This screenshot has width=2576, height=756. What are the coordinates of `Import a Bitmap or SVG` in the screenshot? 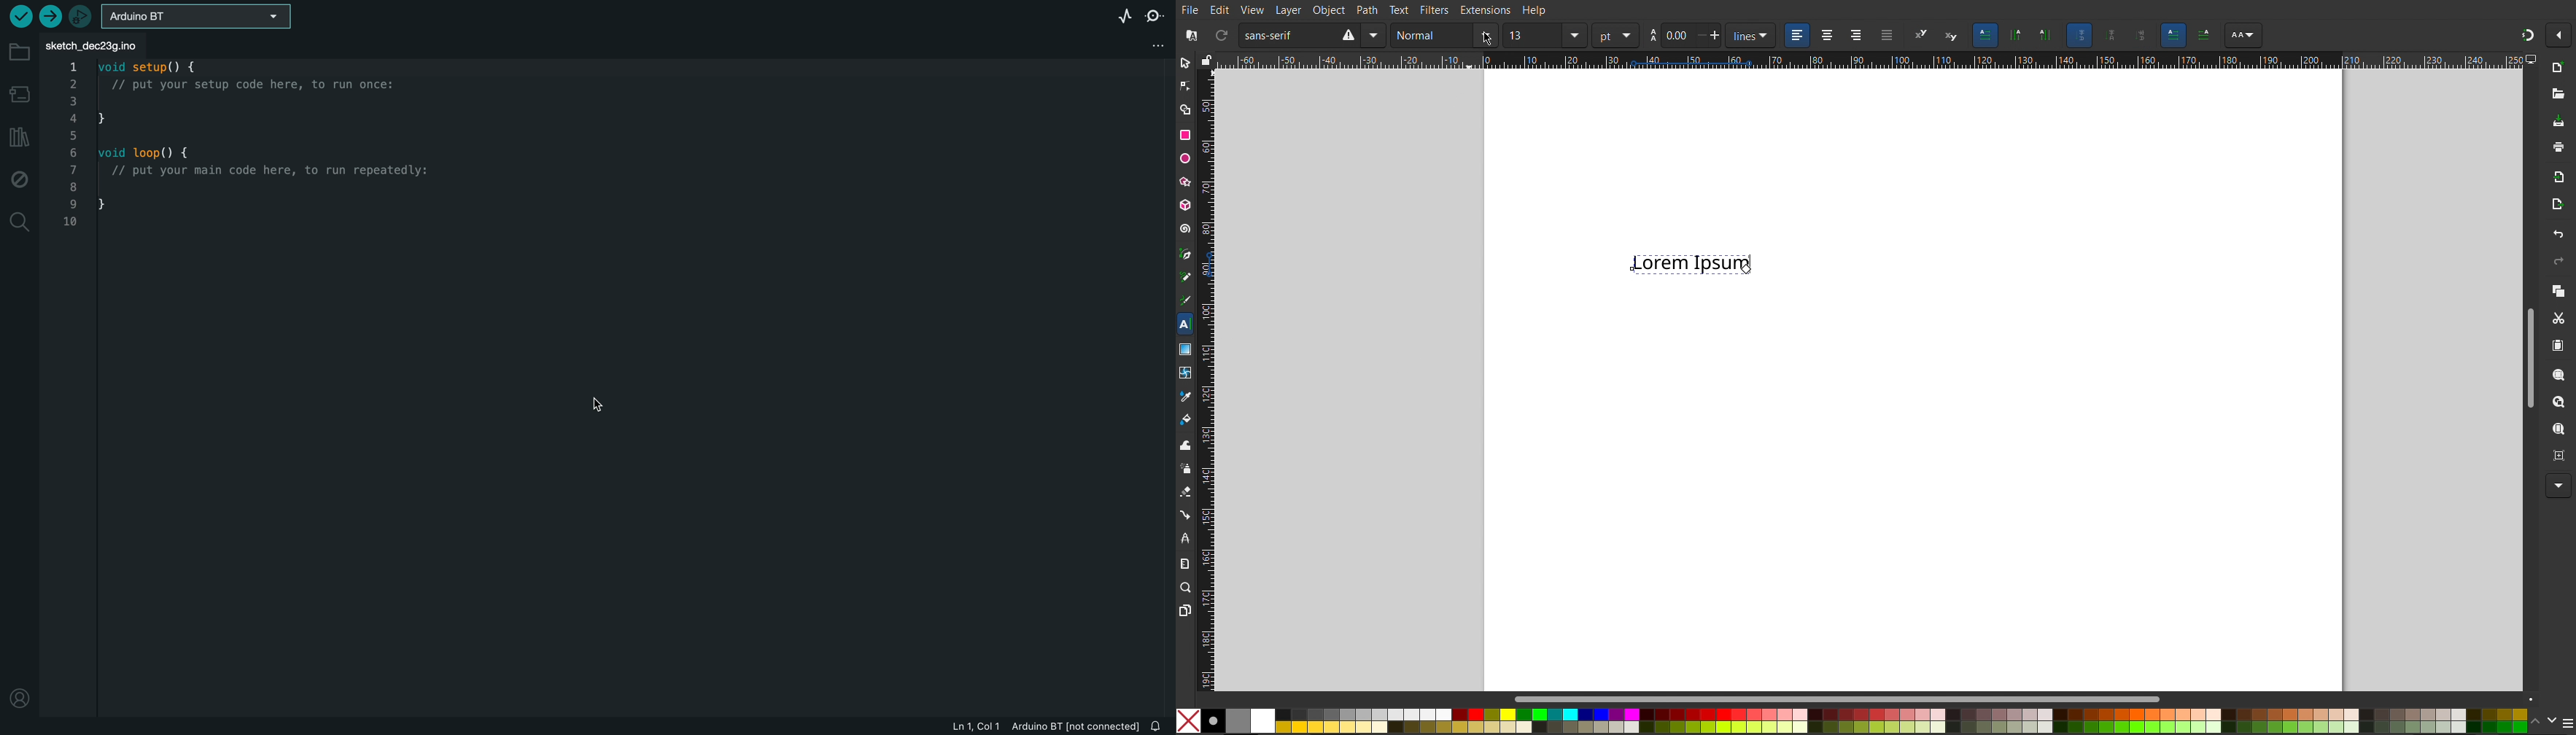 It's located at (2556, 177).